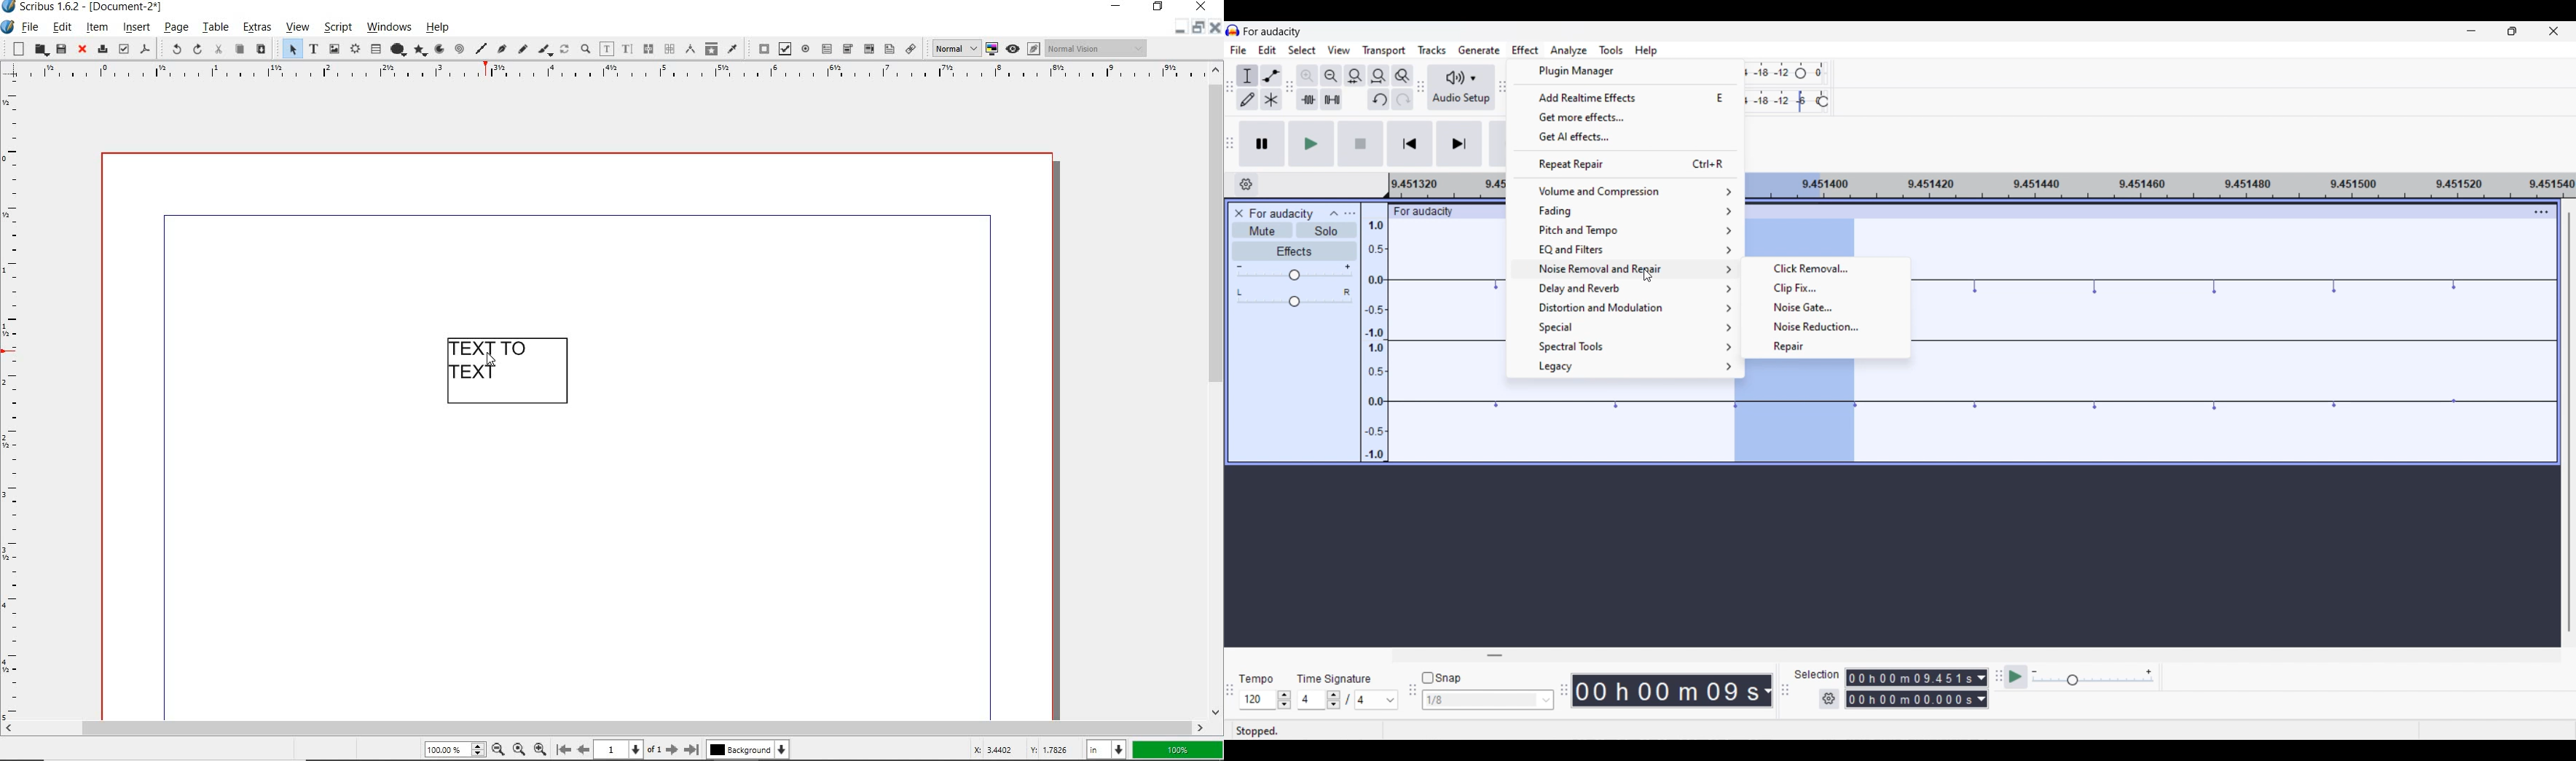 This screenshot has width=2576, height=784. I want to click on line, so click(480, 50).